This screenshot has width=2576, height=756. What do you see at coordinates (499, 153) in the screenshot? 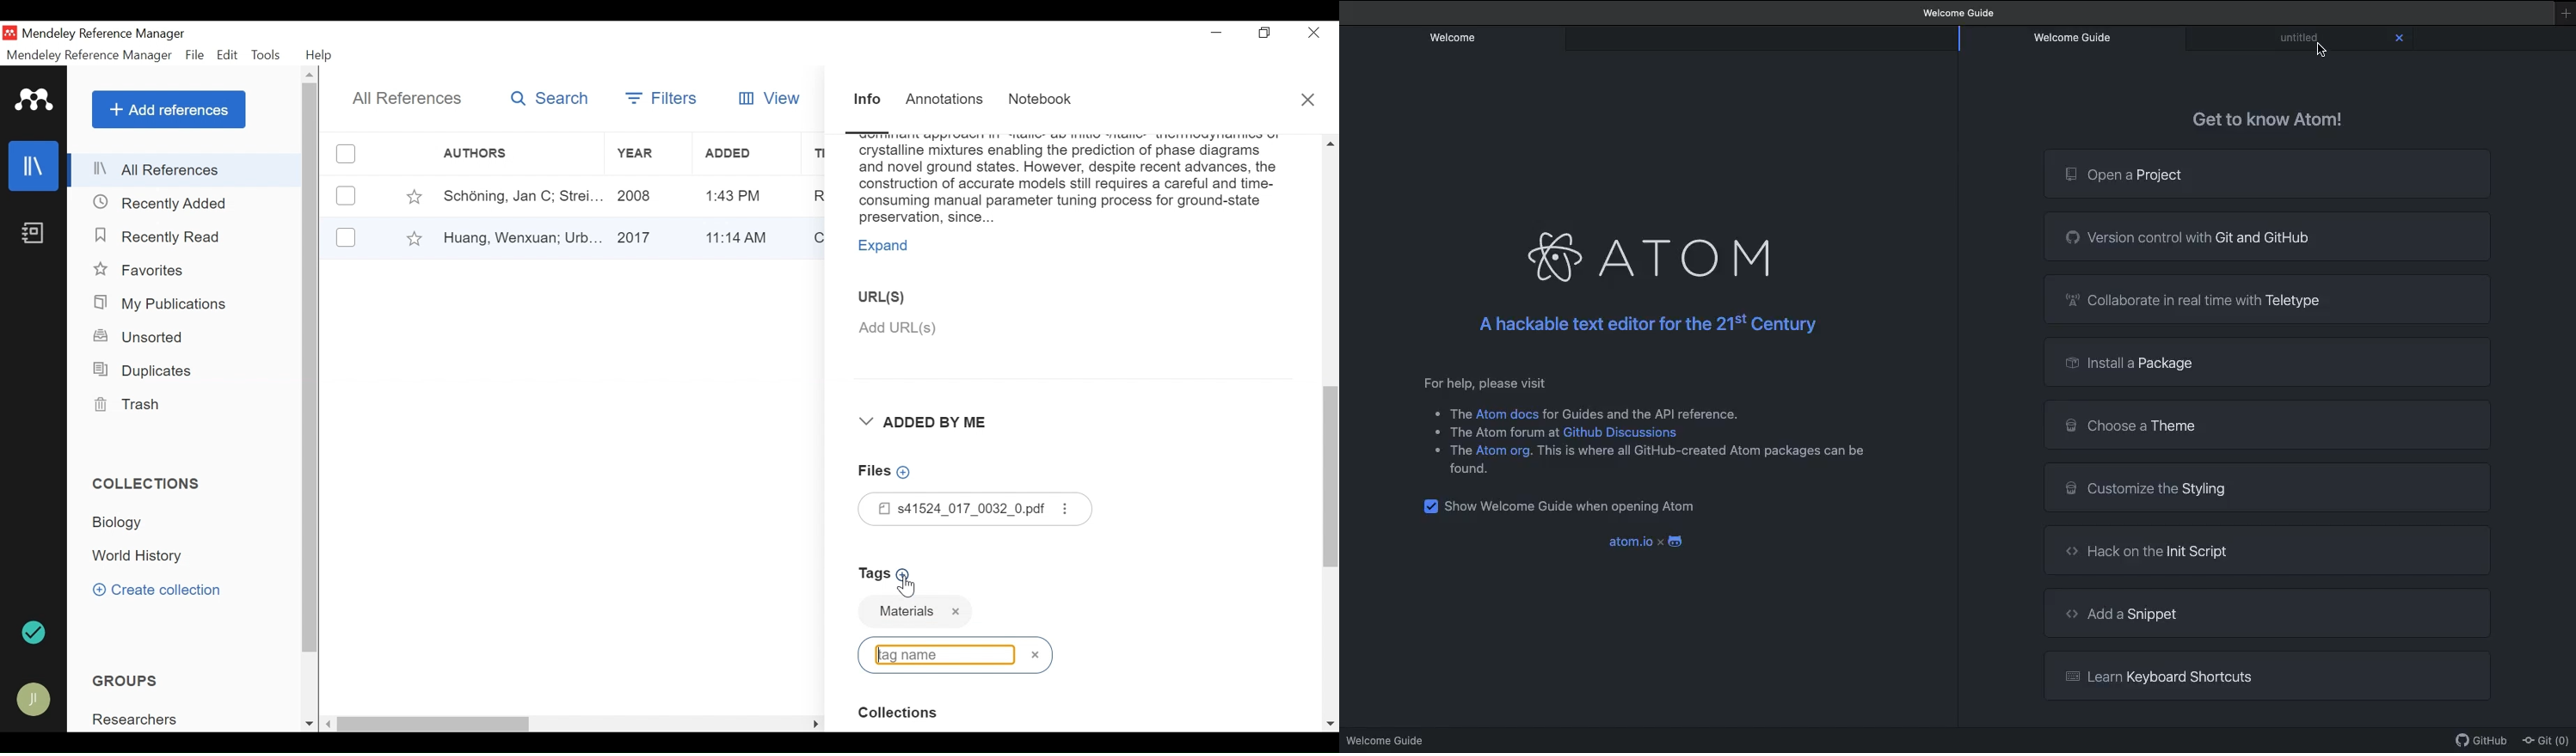
I see `Author` at bounding box center [499, 153].